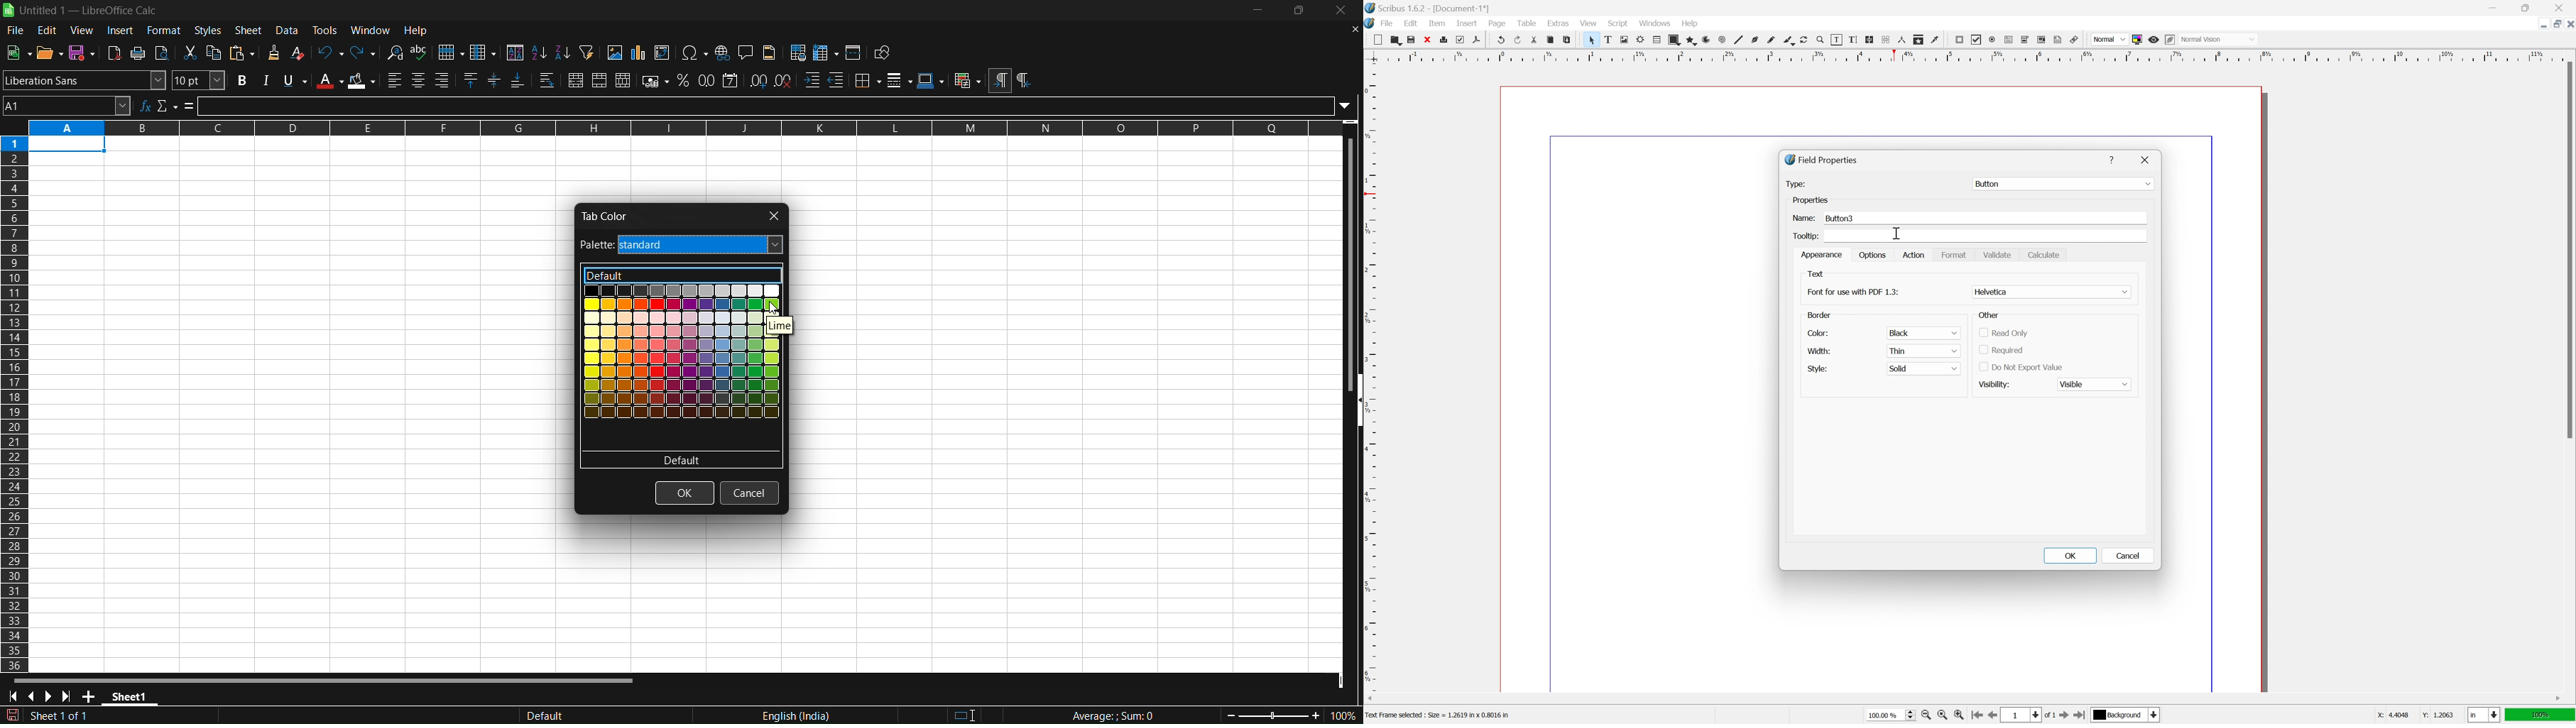 The height and width of the screenshot is (728, 2576). Describe the element at coordinates (121, 31) in the screenshot. I see `insert` at that location.